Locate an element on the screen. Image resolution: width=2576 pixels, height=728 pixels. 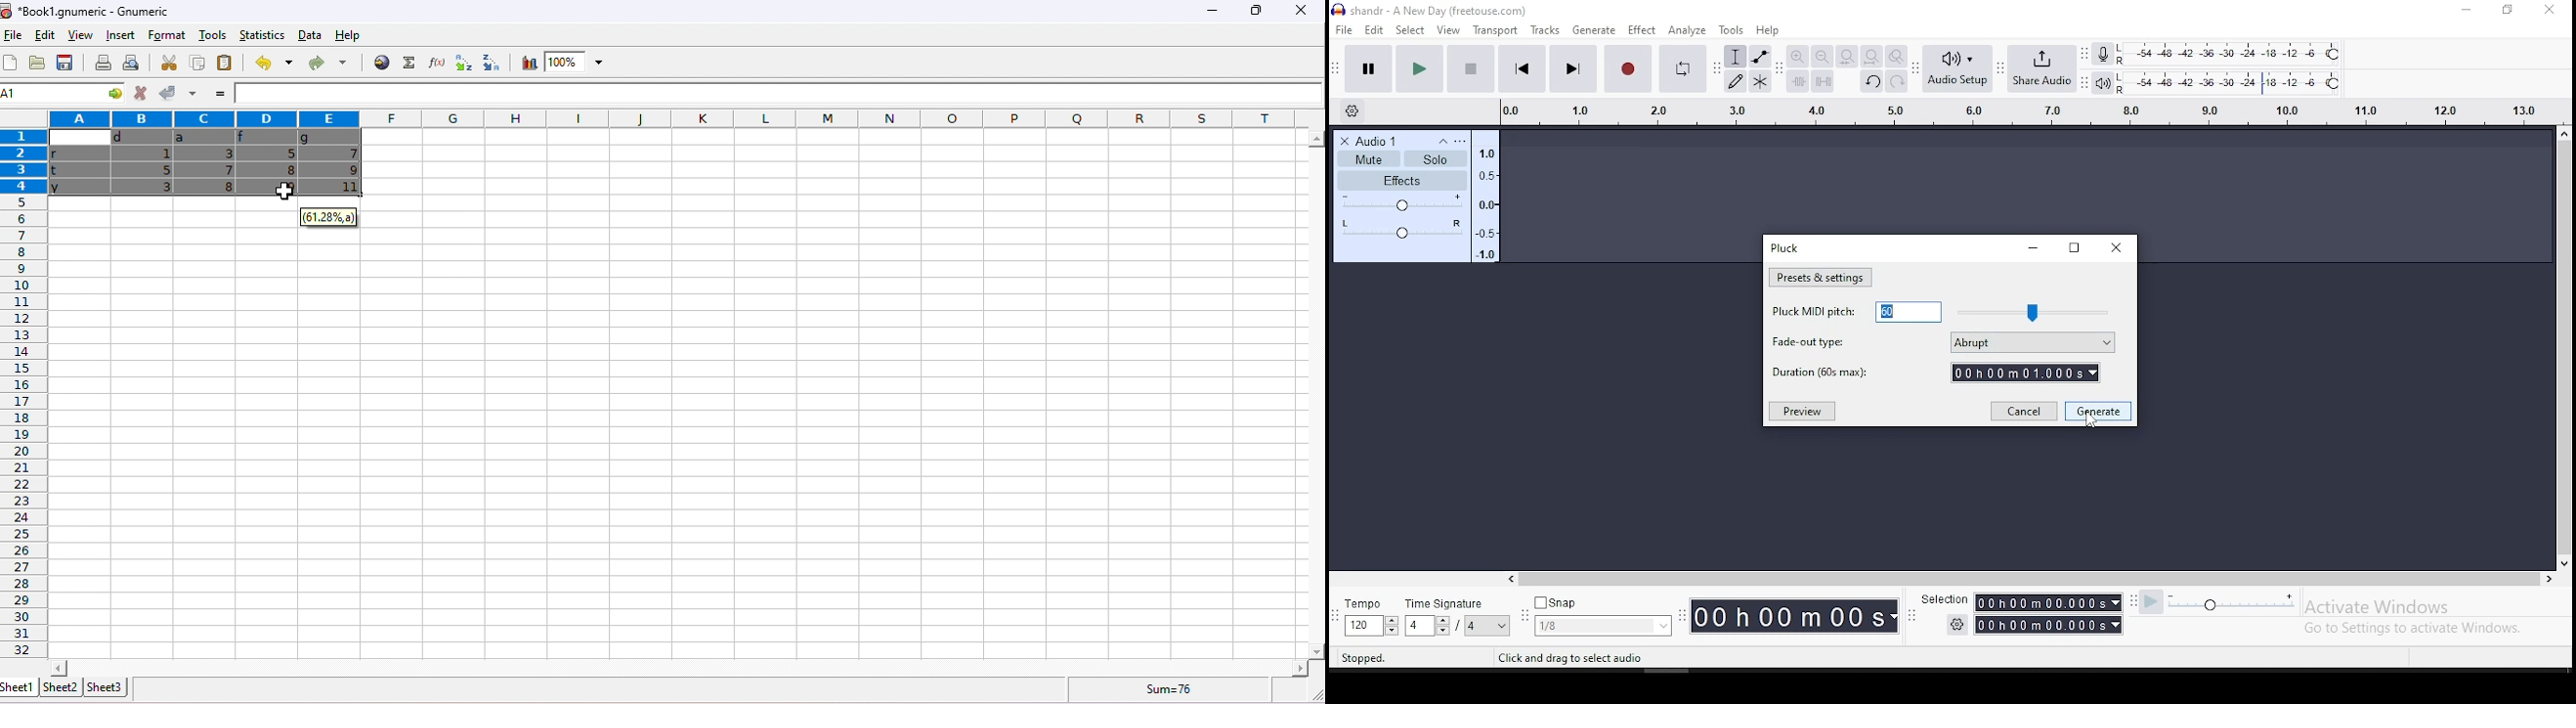
file is located at coordinates (14, 36).